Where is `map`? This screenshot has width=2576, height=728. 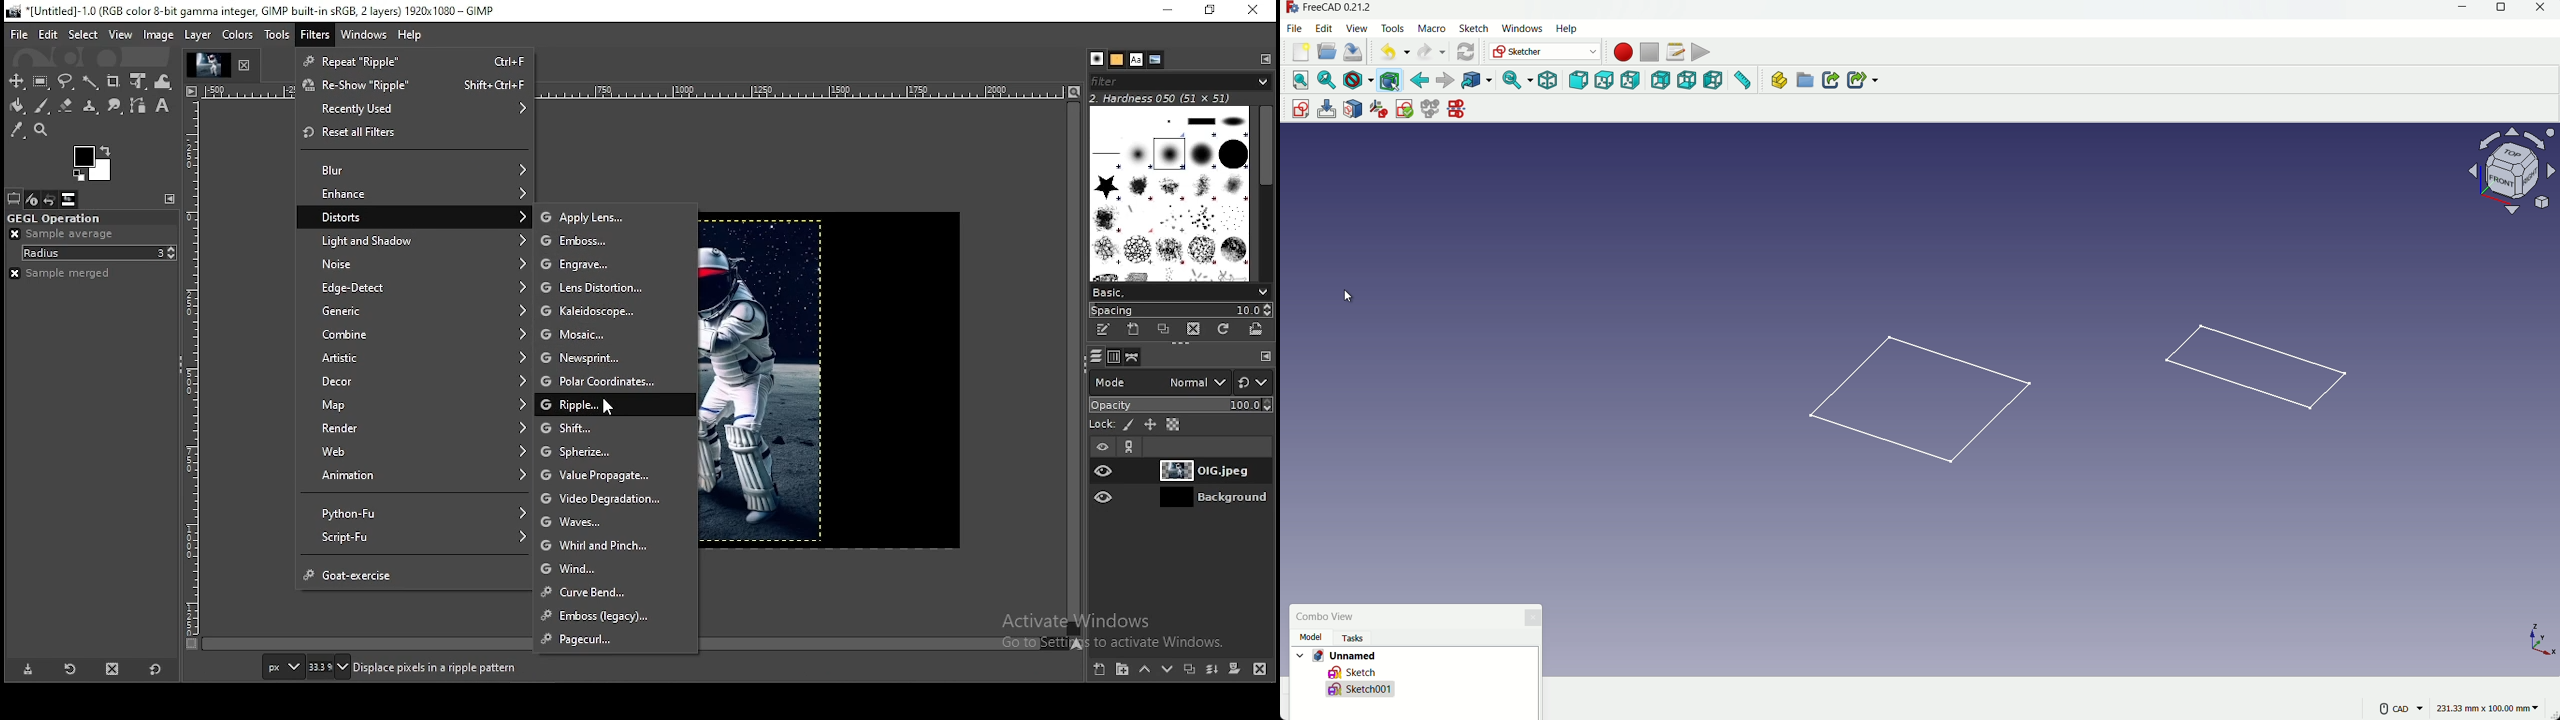 map is located at coordinates (422, 403).